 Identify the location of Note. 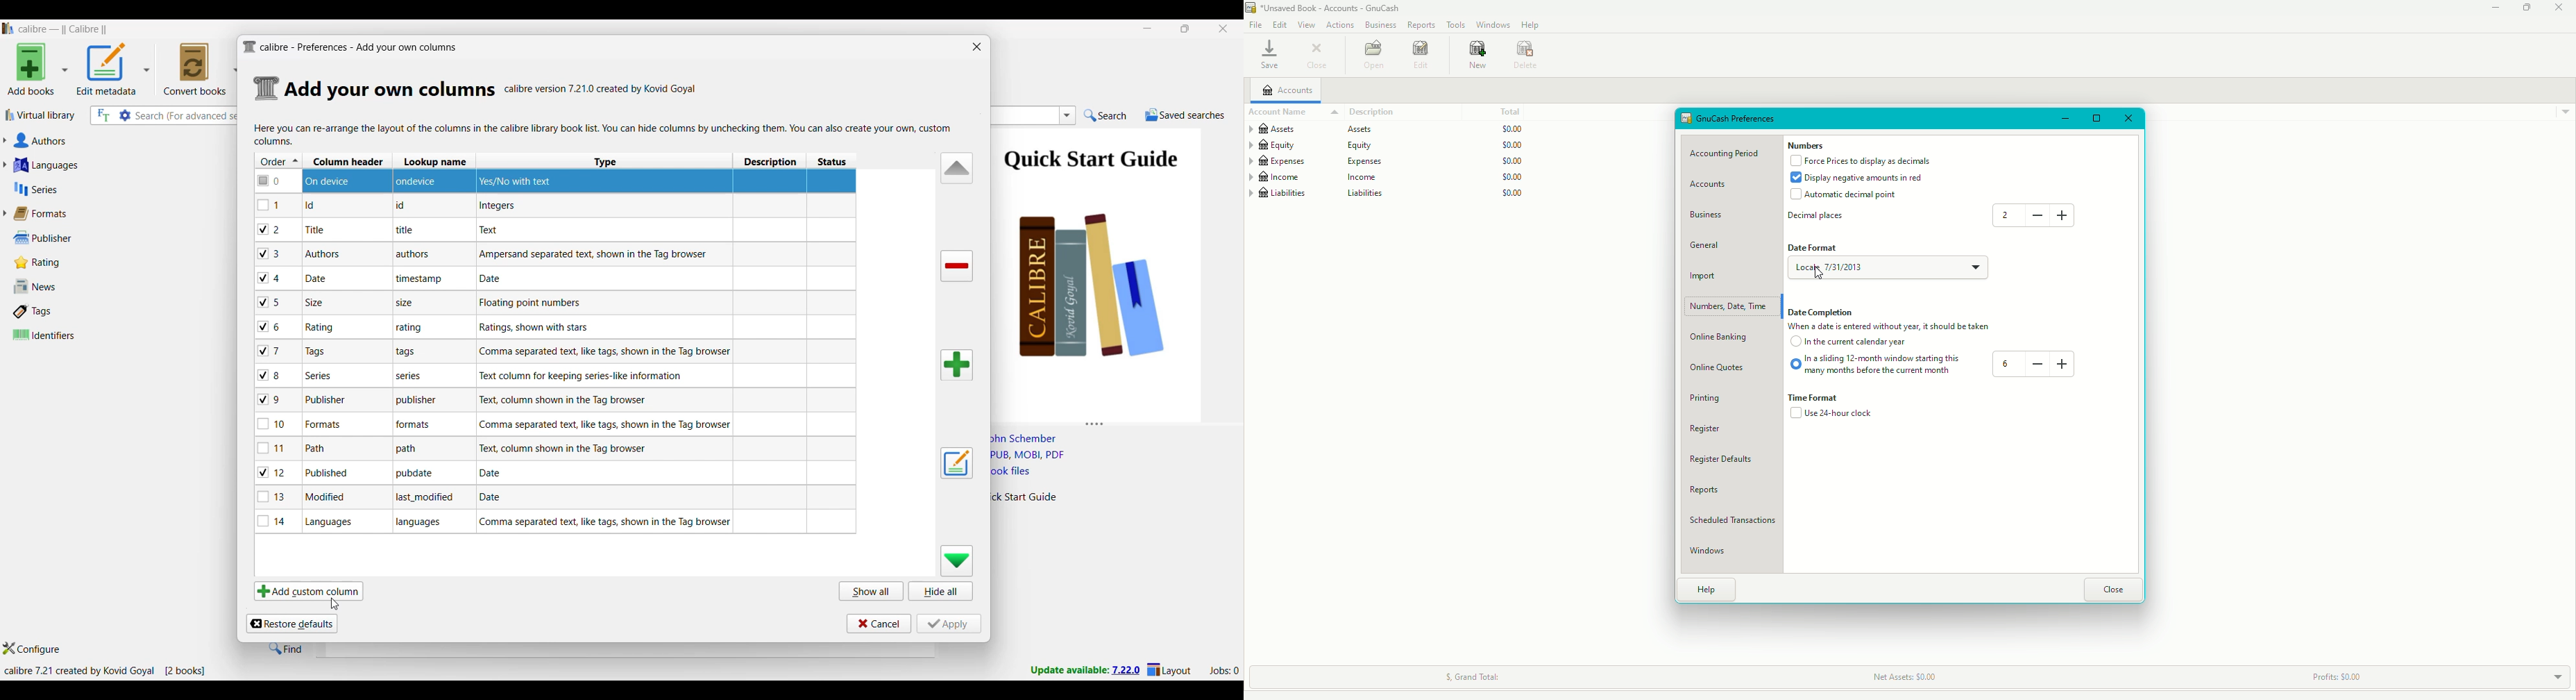
(329, 497).